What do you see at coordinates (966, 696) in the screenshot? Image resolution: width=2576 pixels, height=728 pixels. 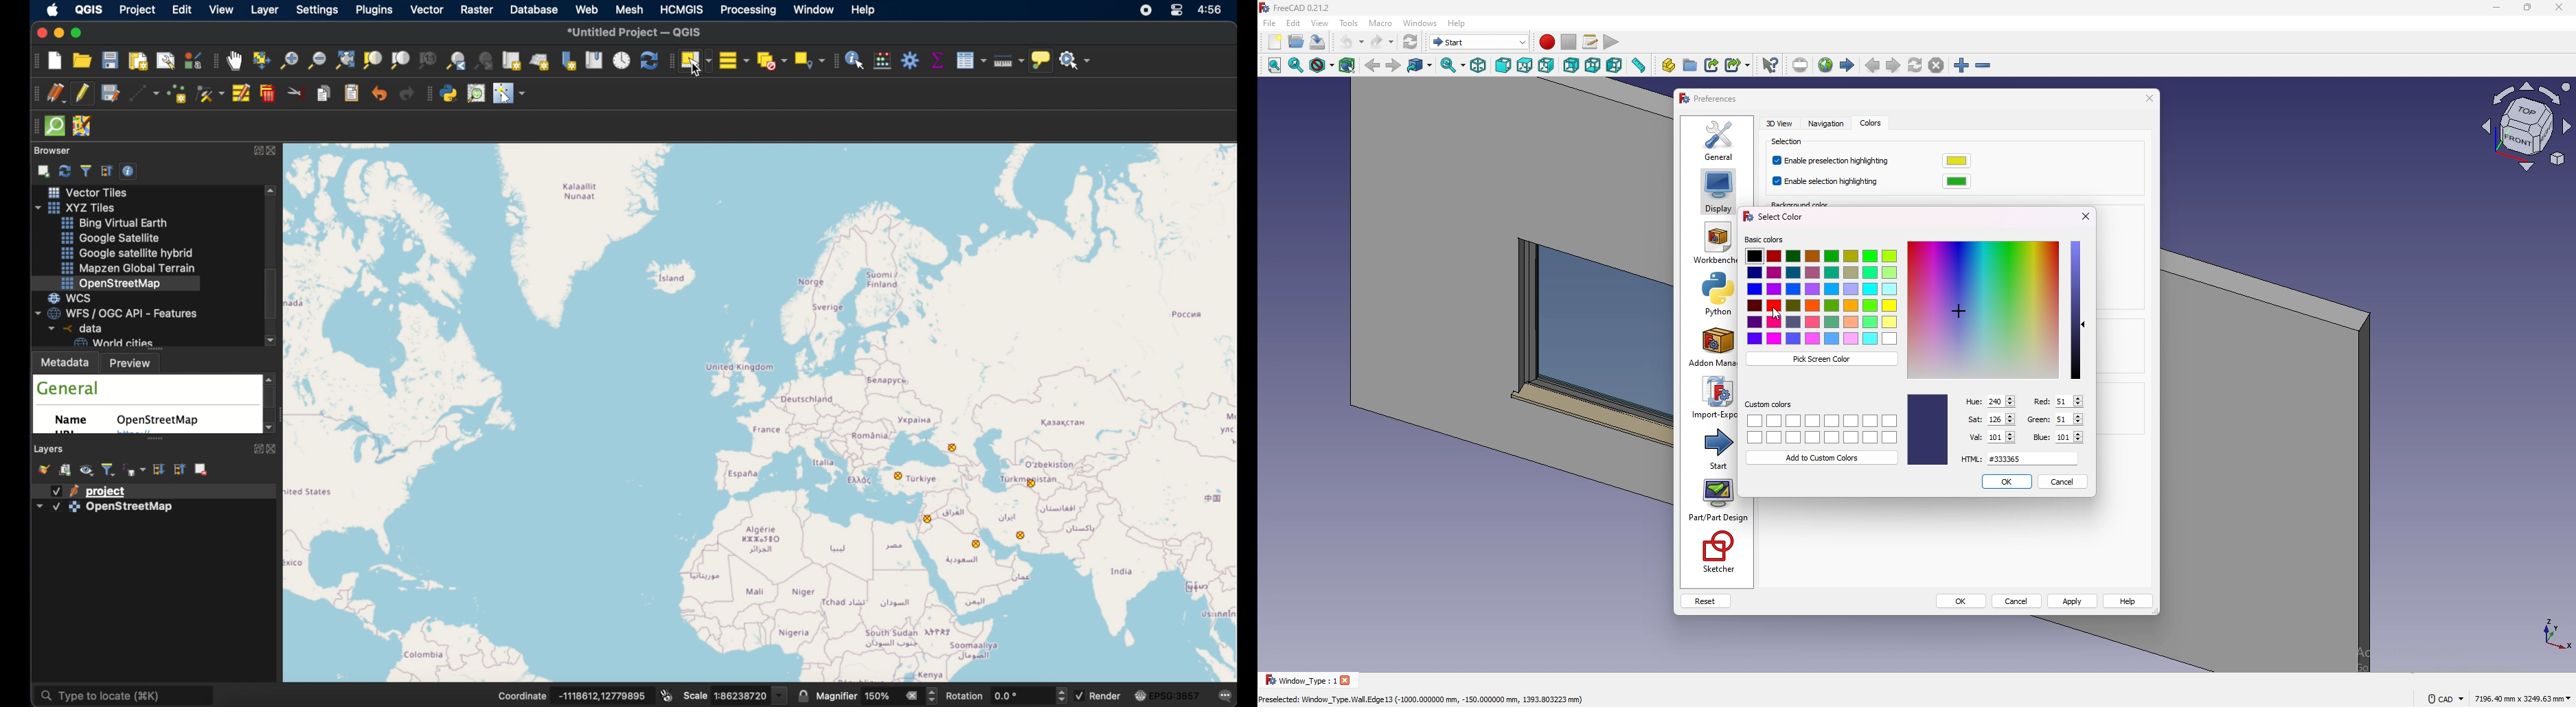 I see `rotation` at bounding box center [966, 696].